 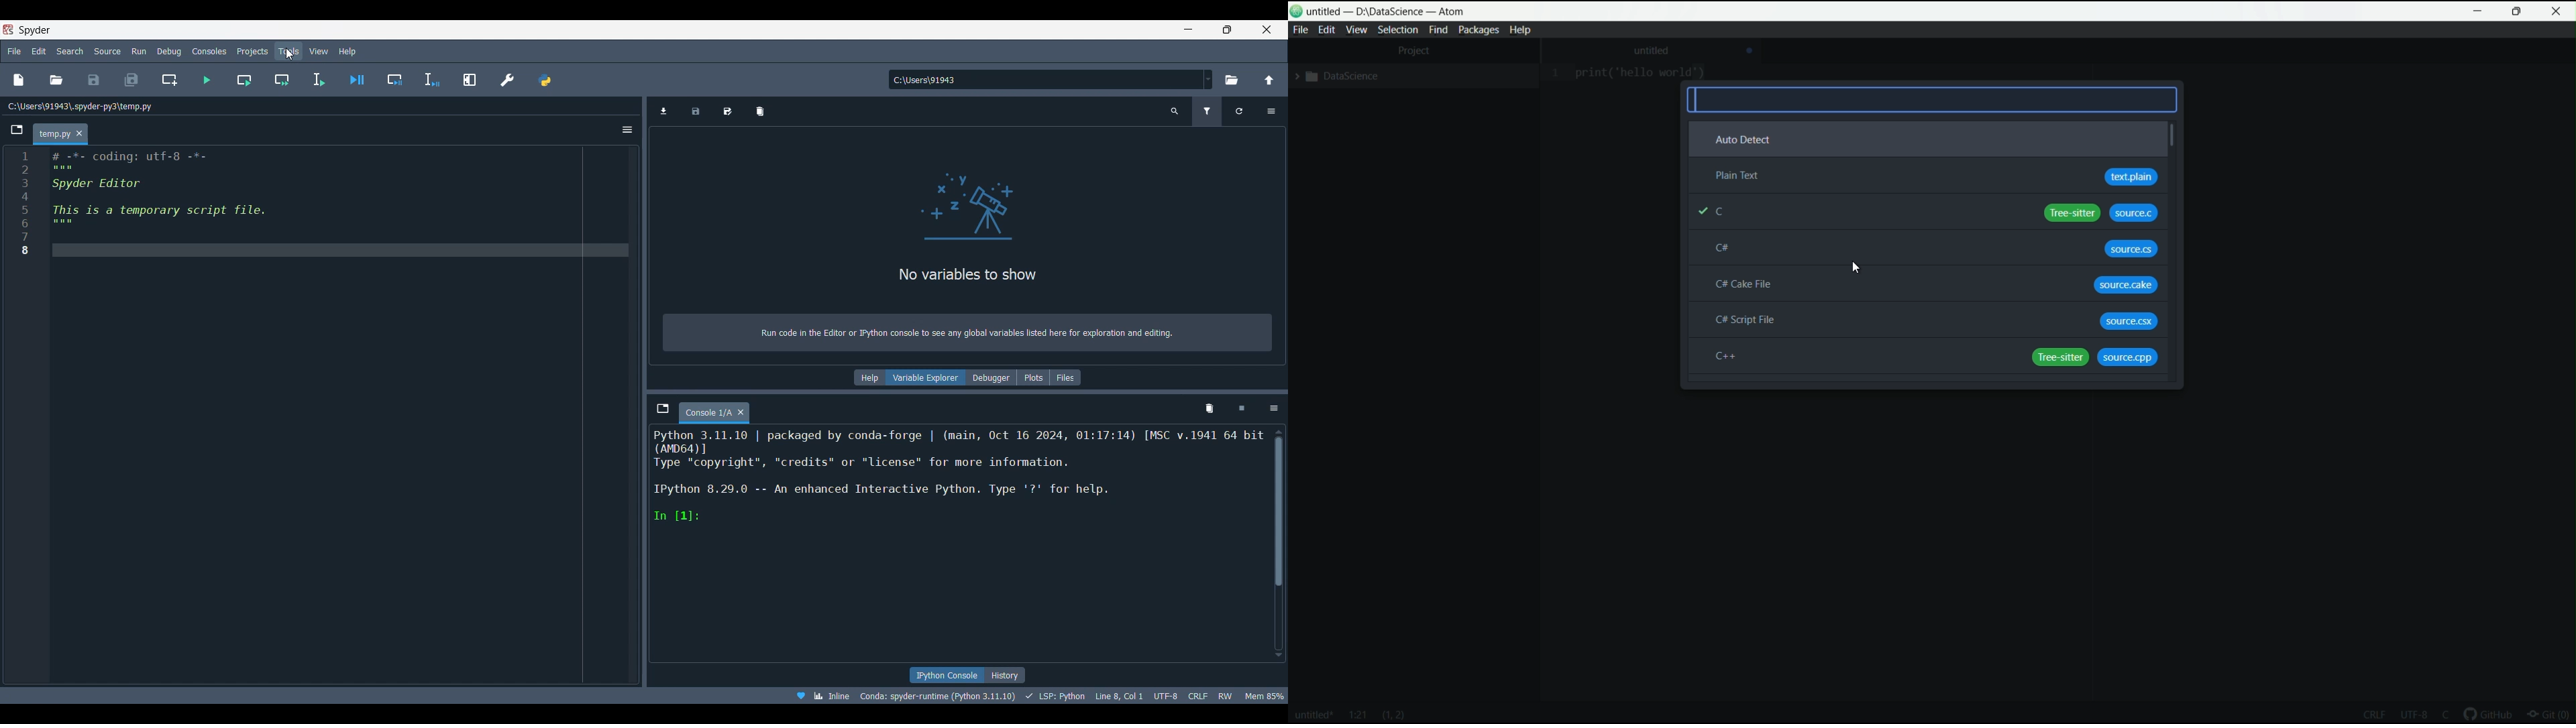 I want to click on Source menu, so click(x=107, y=51).